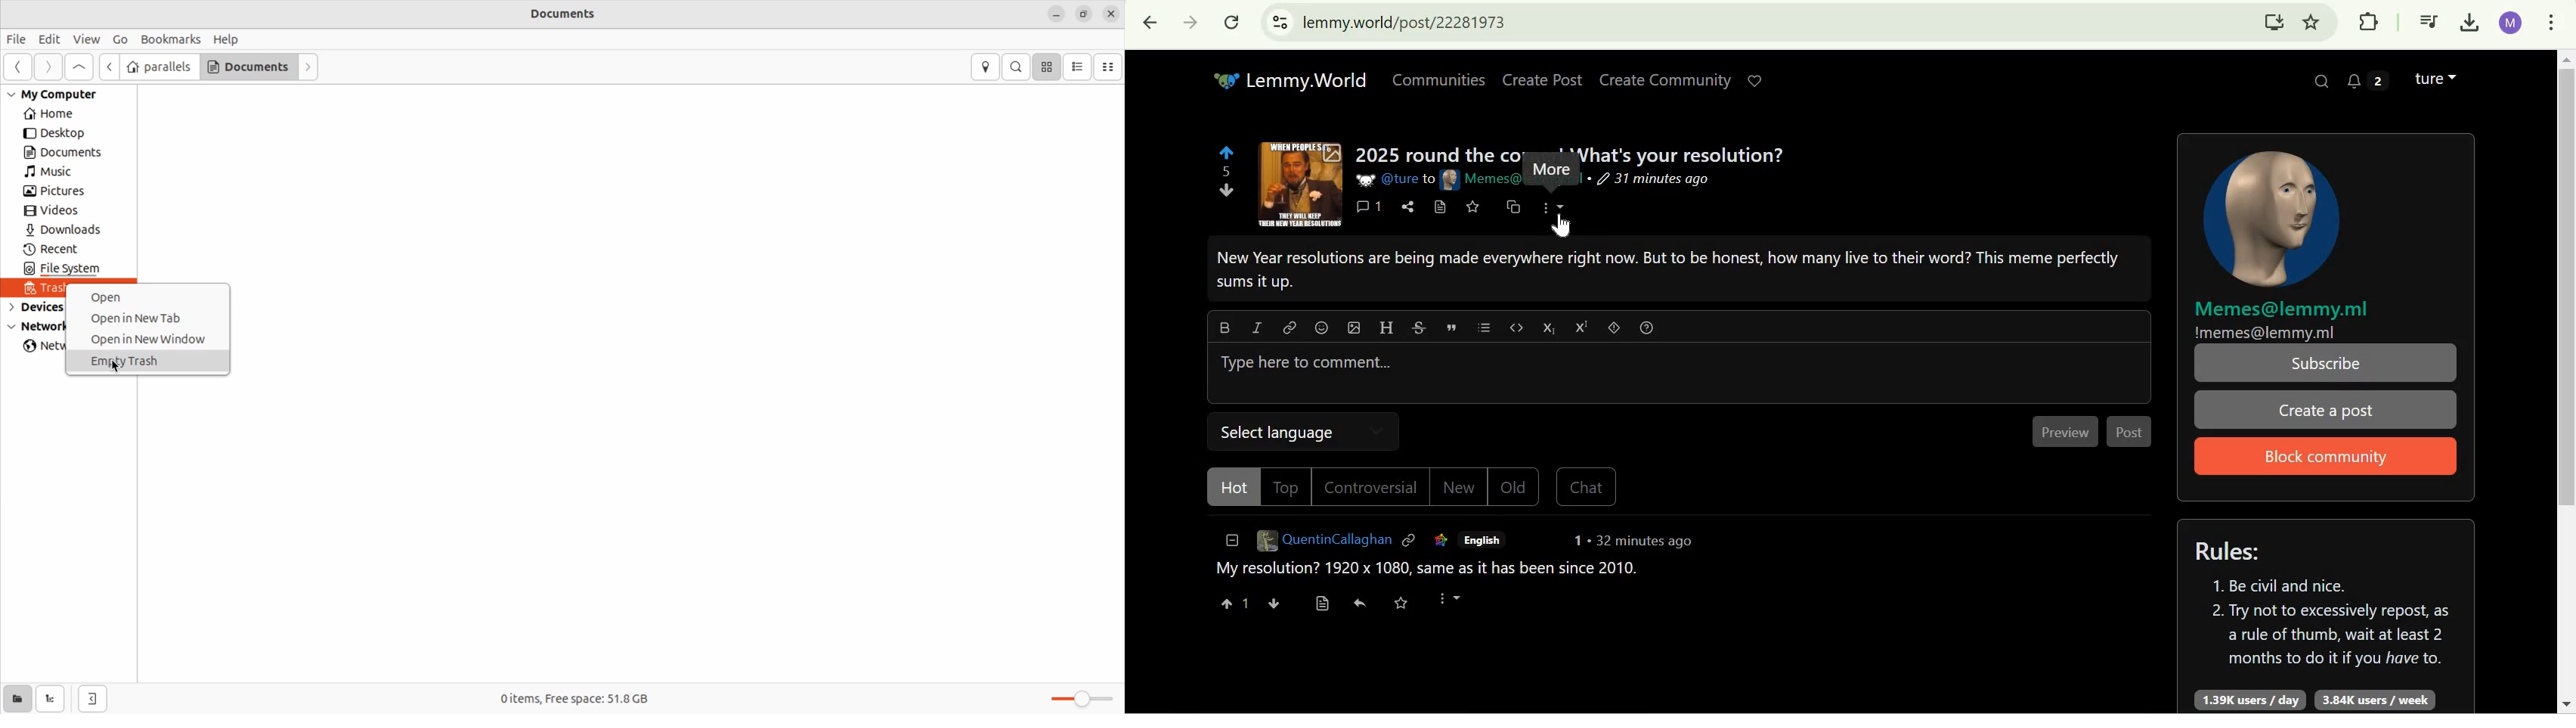 The image size is (2576, 728). What do you see at coordinates (65, 151) in the screenshot?
I see `Documents` at bounding box center [65, 151].